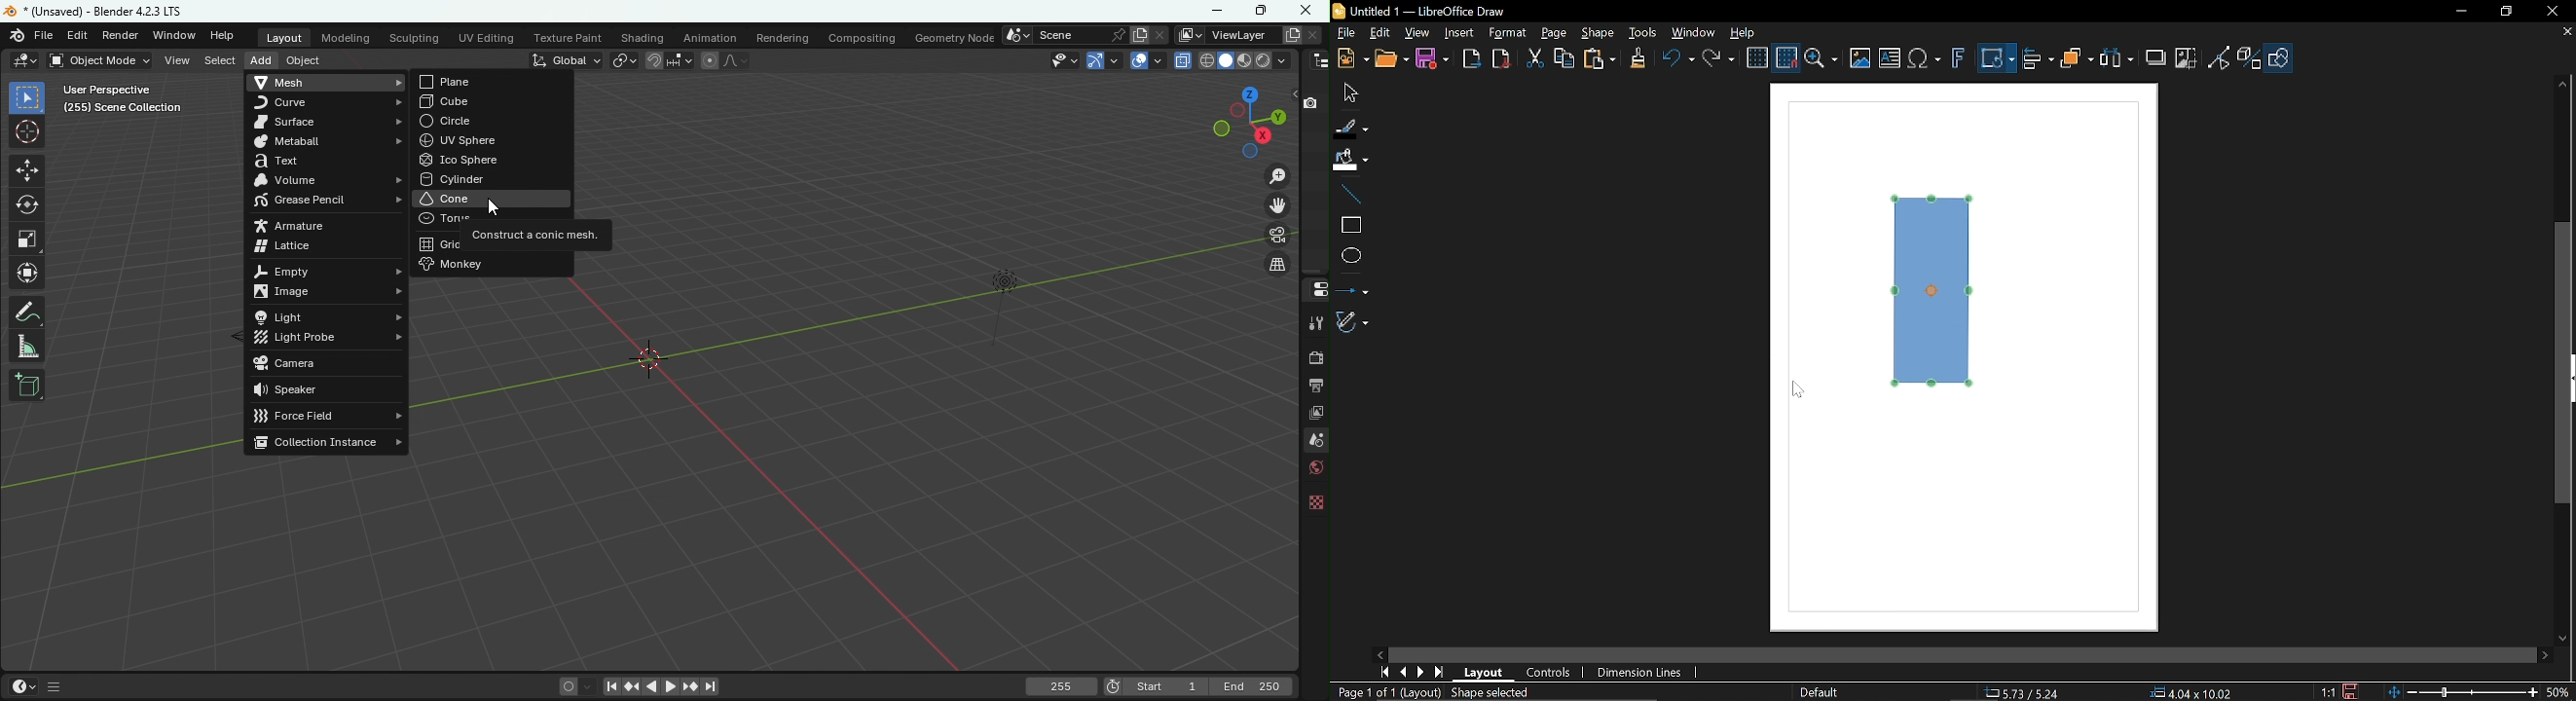 The image size is (2576, 728). What do you see at coordinates (325, 442) in the screenshot?
I see `Collection instance` at bounding box center [325, 442].